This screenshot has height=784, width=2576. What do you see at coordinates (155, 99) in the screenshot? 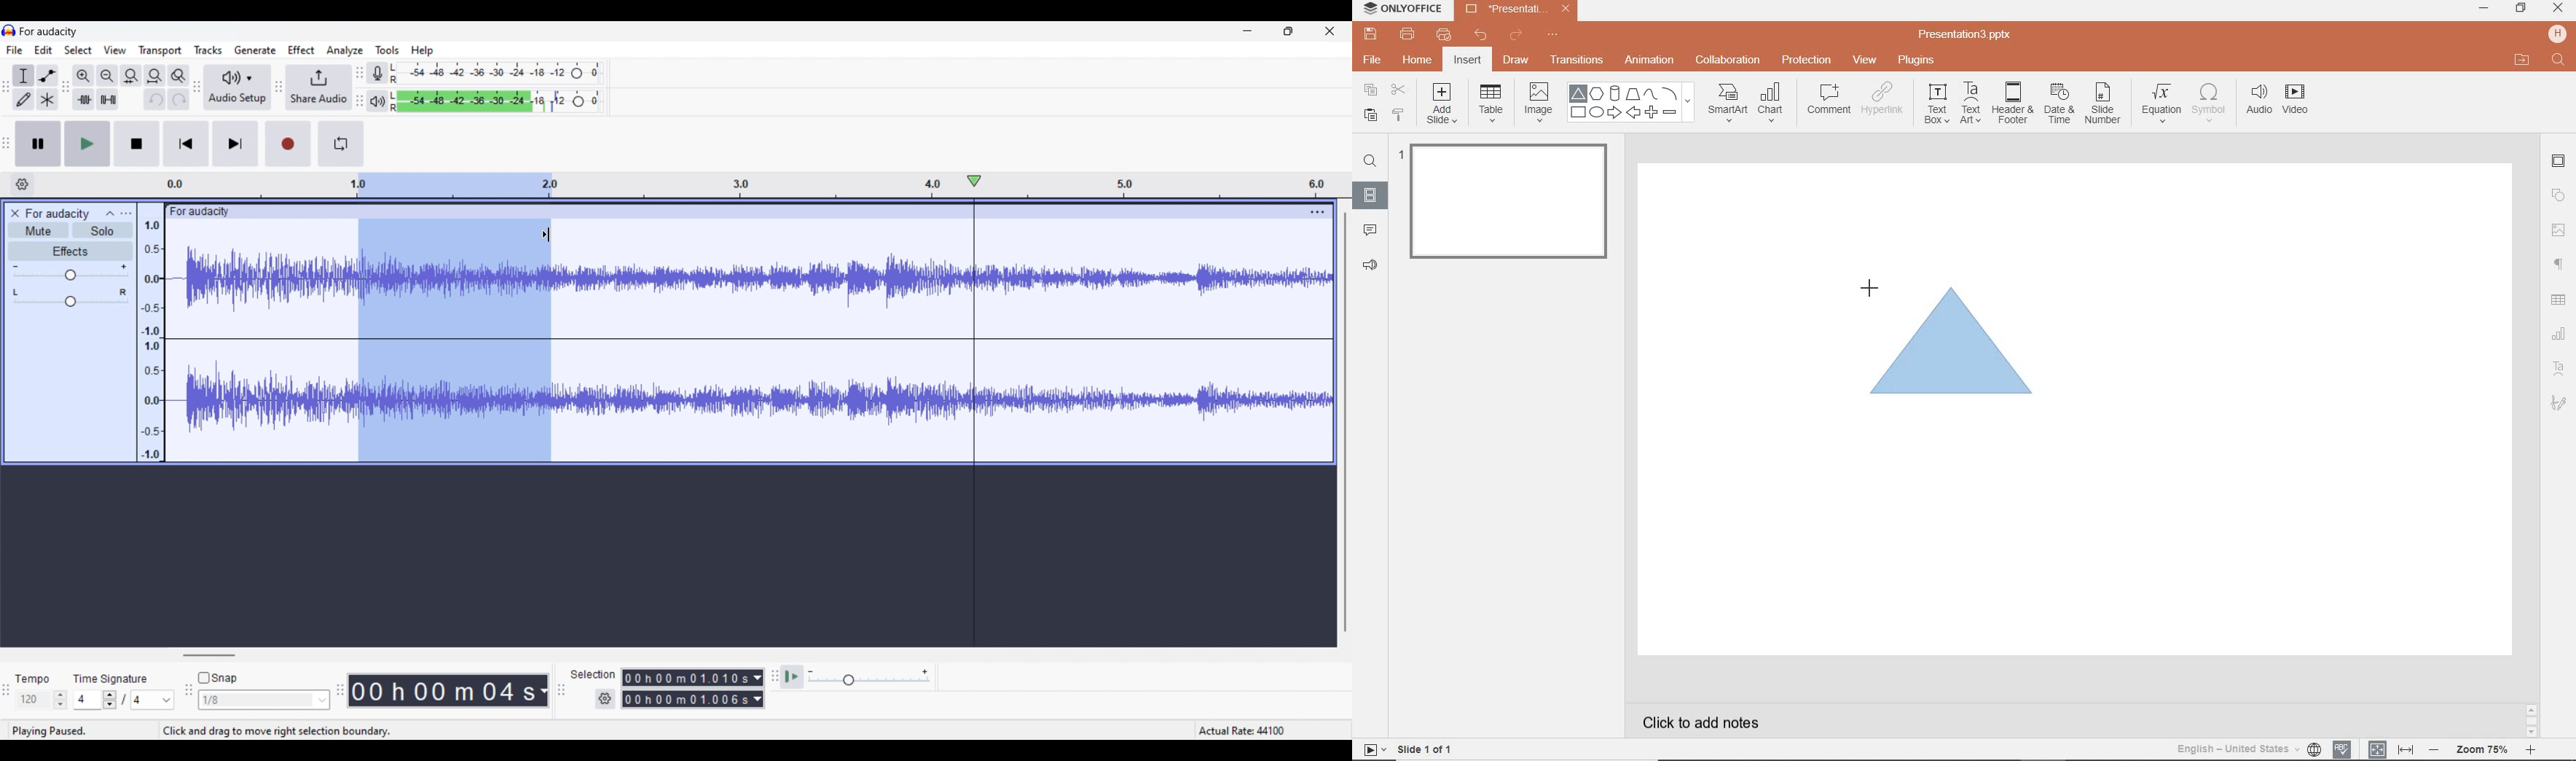
I see `Undo` at bounding box center [155, 99].